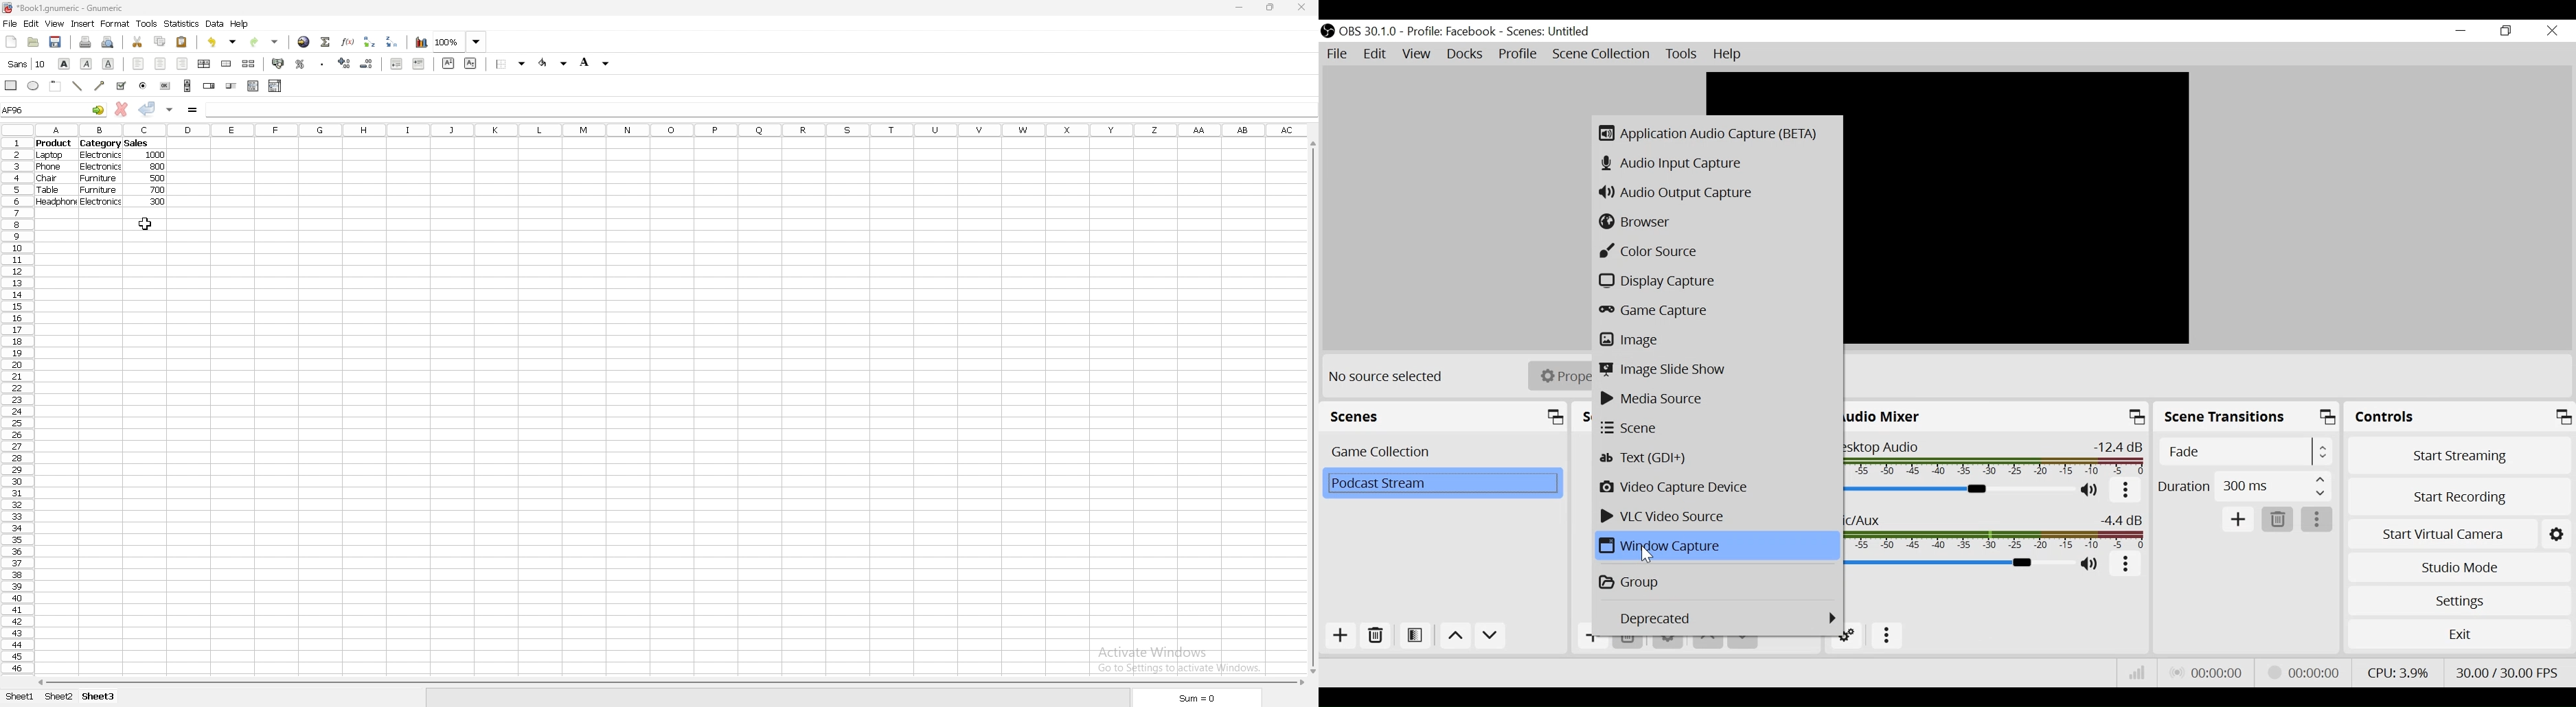 This screenshot has width=2576, height=728. Describe the element at coordinates (321, 64) in the screenshot. I see `thousands separator` at that location.